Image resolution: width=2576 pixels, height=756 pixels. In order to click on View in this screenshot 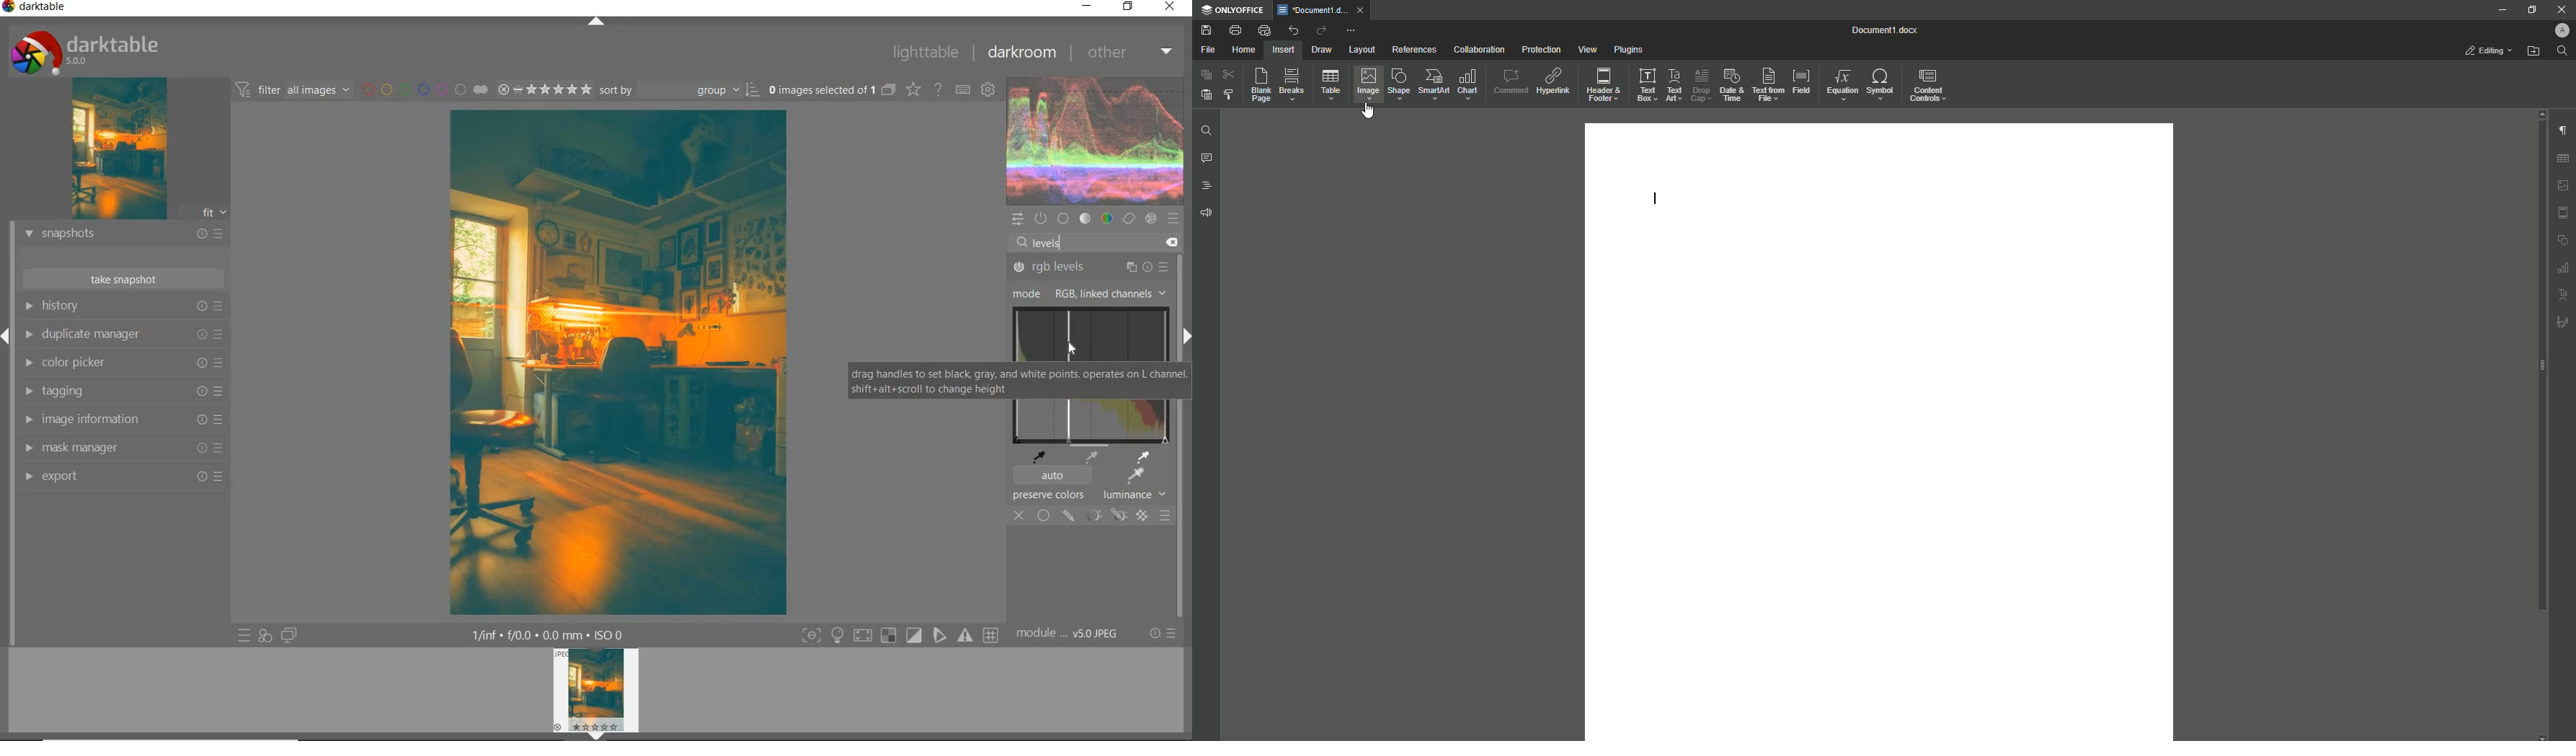, I will do `click(1588, 50)`.